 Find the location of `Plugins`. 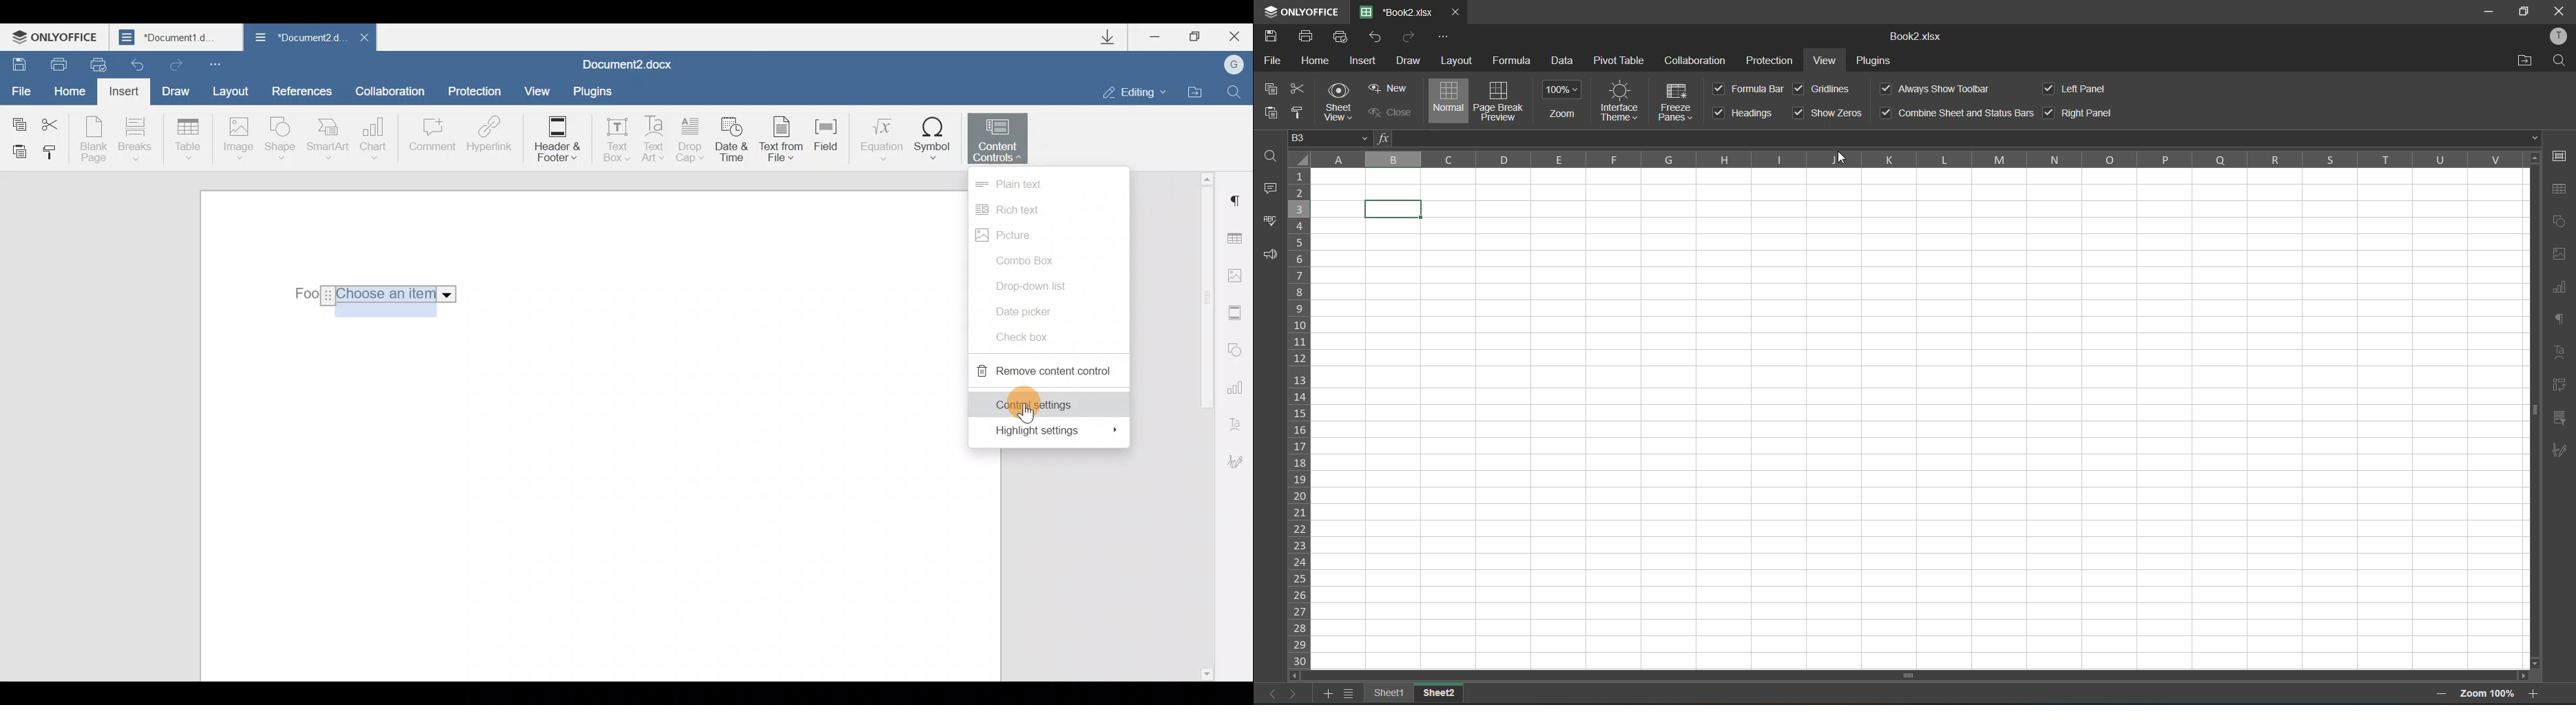

Plugins is located at coordinates (597, 91).